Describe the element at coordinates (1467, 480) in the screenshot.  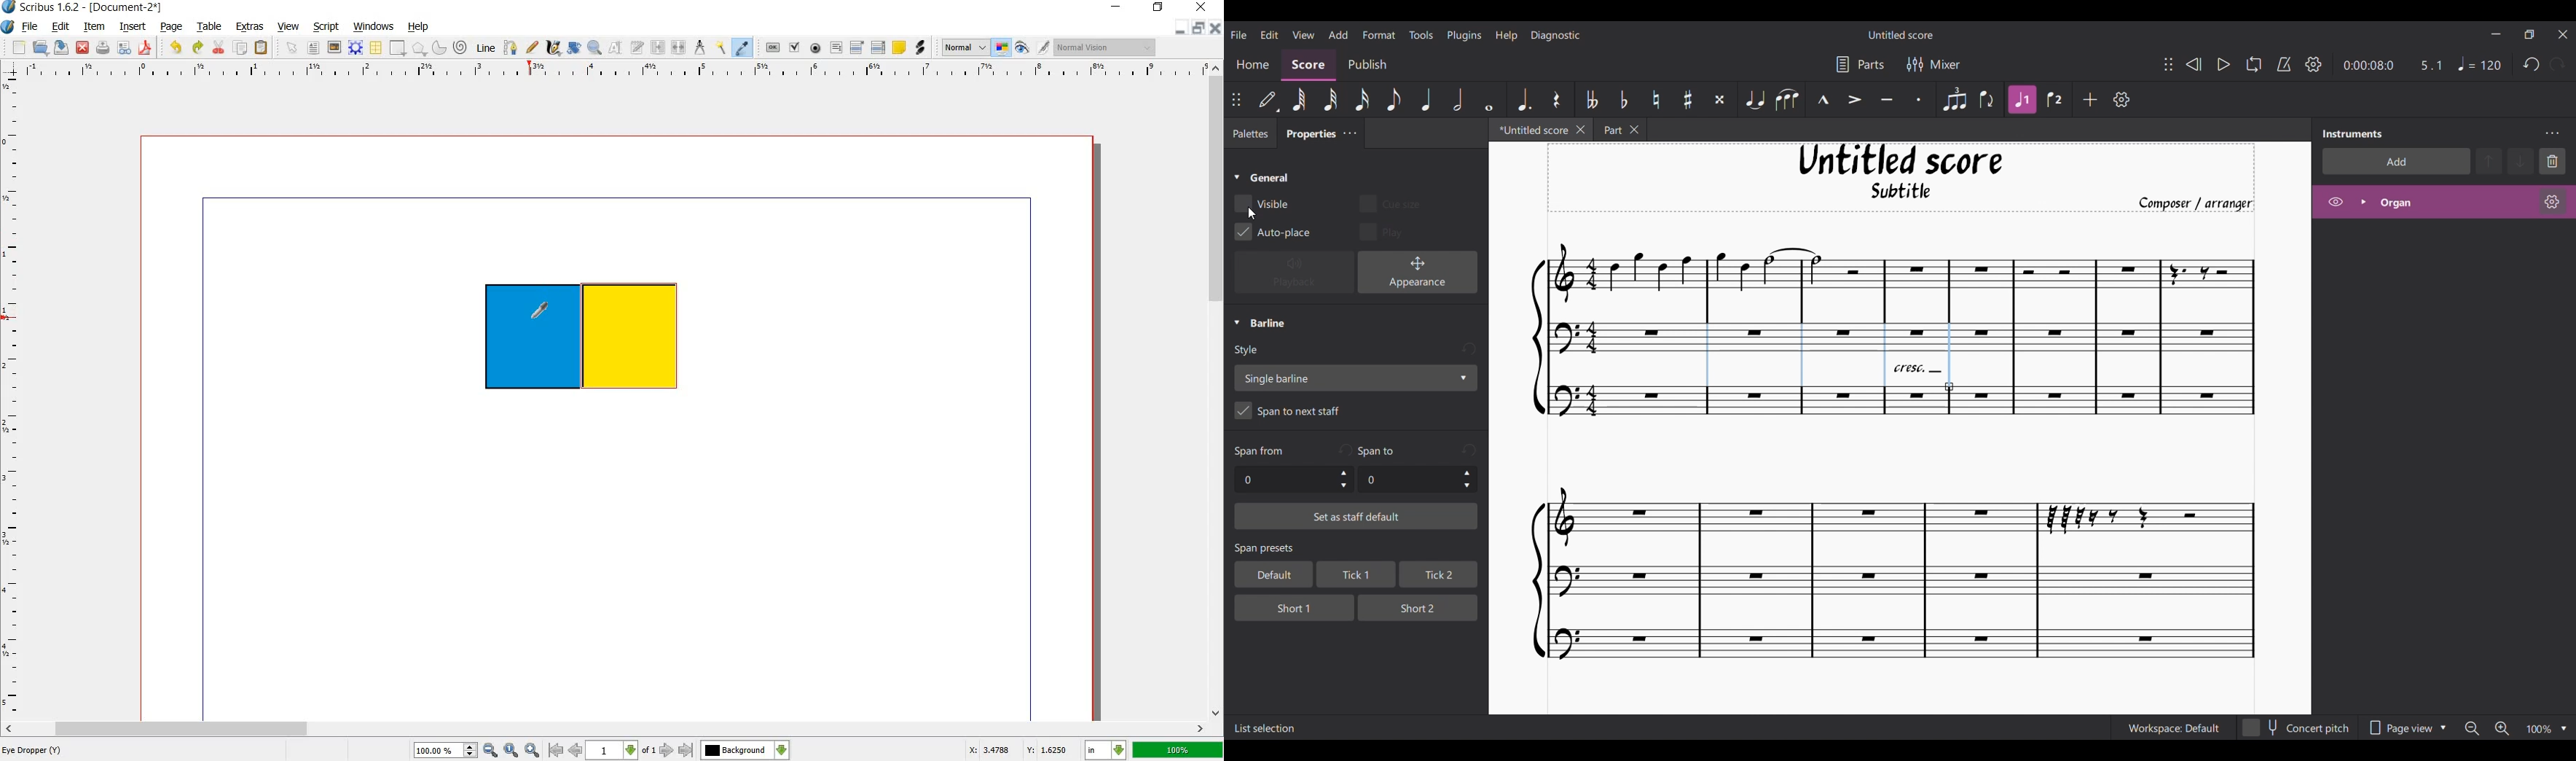
I see `Increase/Decrease Span to` at that location.